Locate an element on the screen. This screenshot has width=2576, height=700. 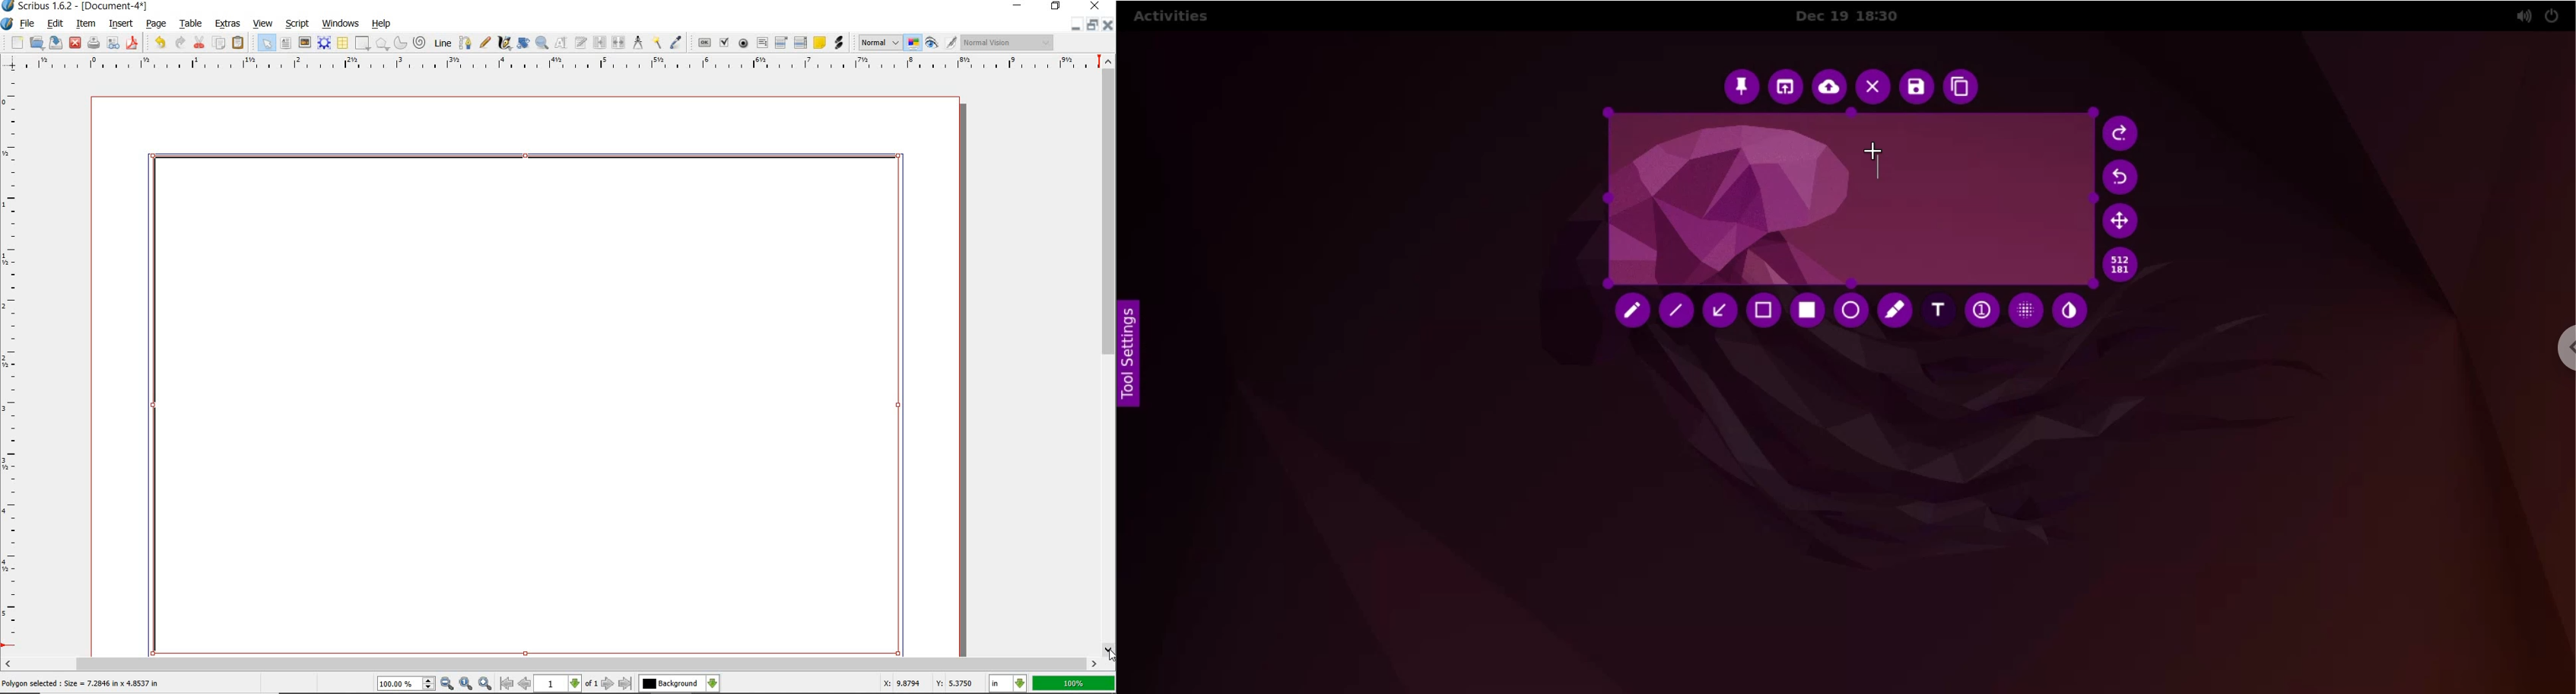
go to next page is located at coordinates (609, 683).